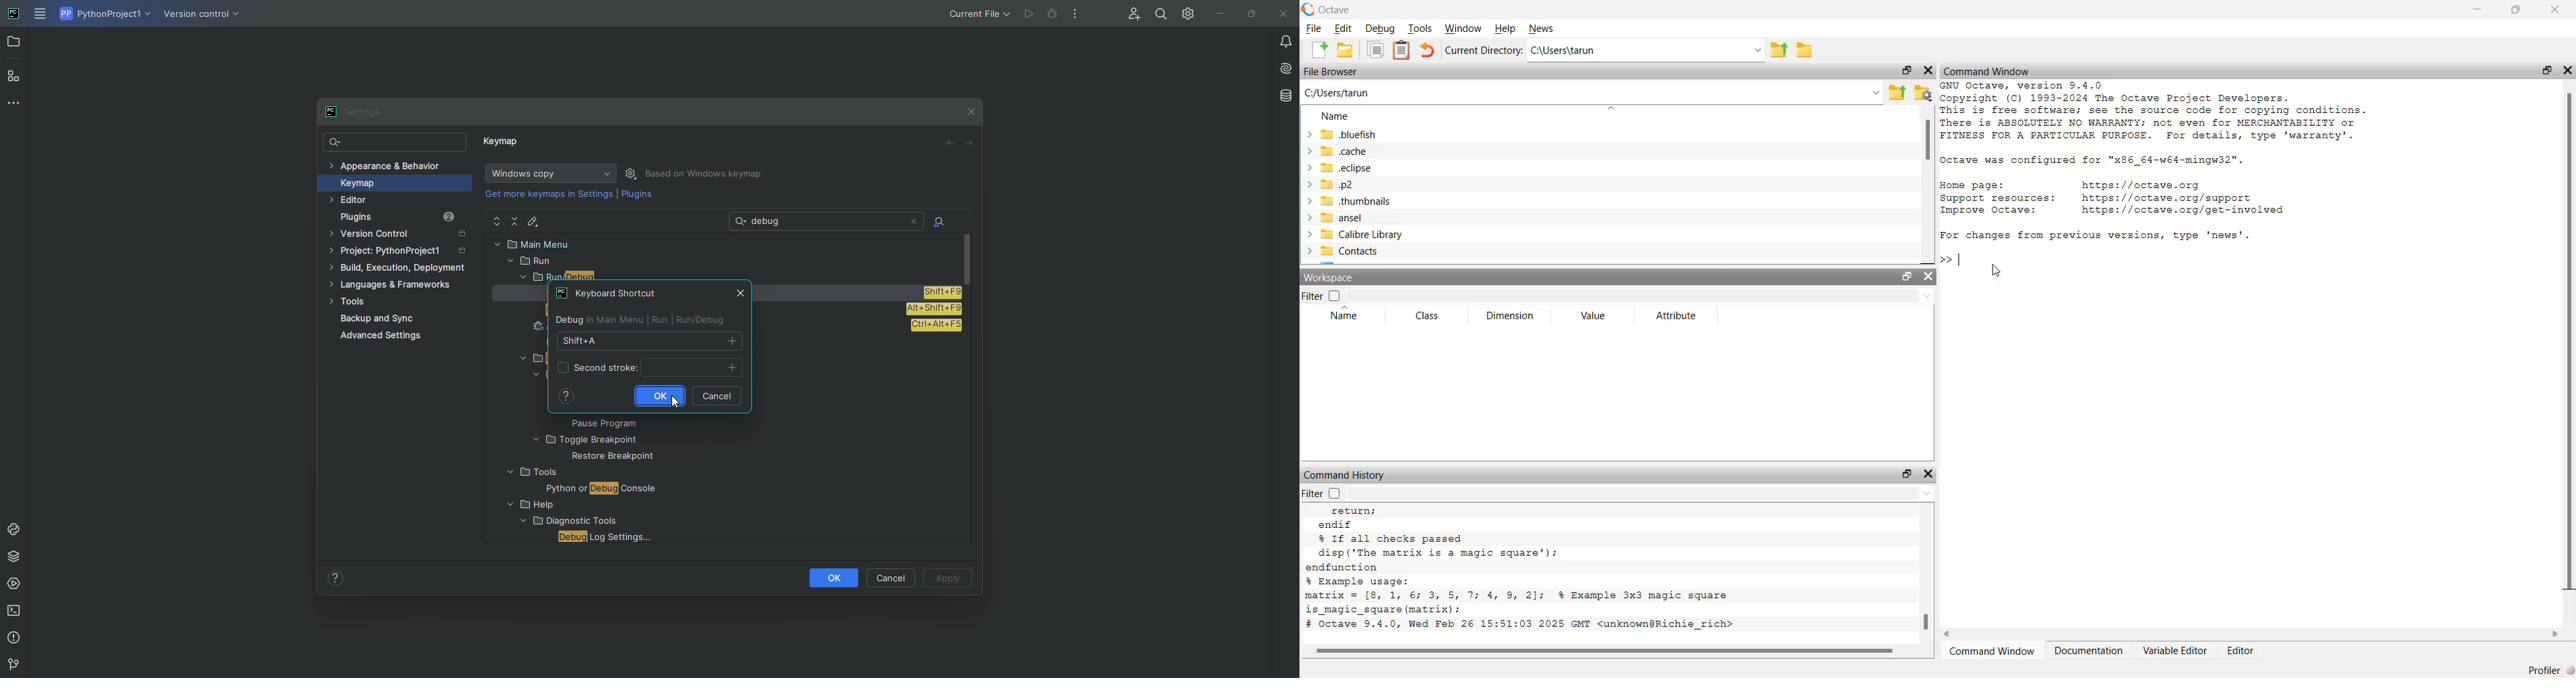 The image size is (2576, 700). What do you see at coordinates (1216, 14) in the screenshot?
I see `Minimize` at bounding box center [1216, 14].